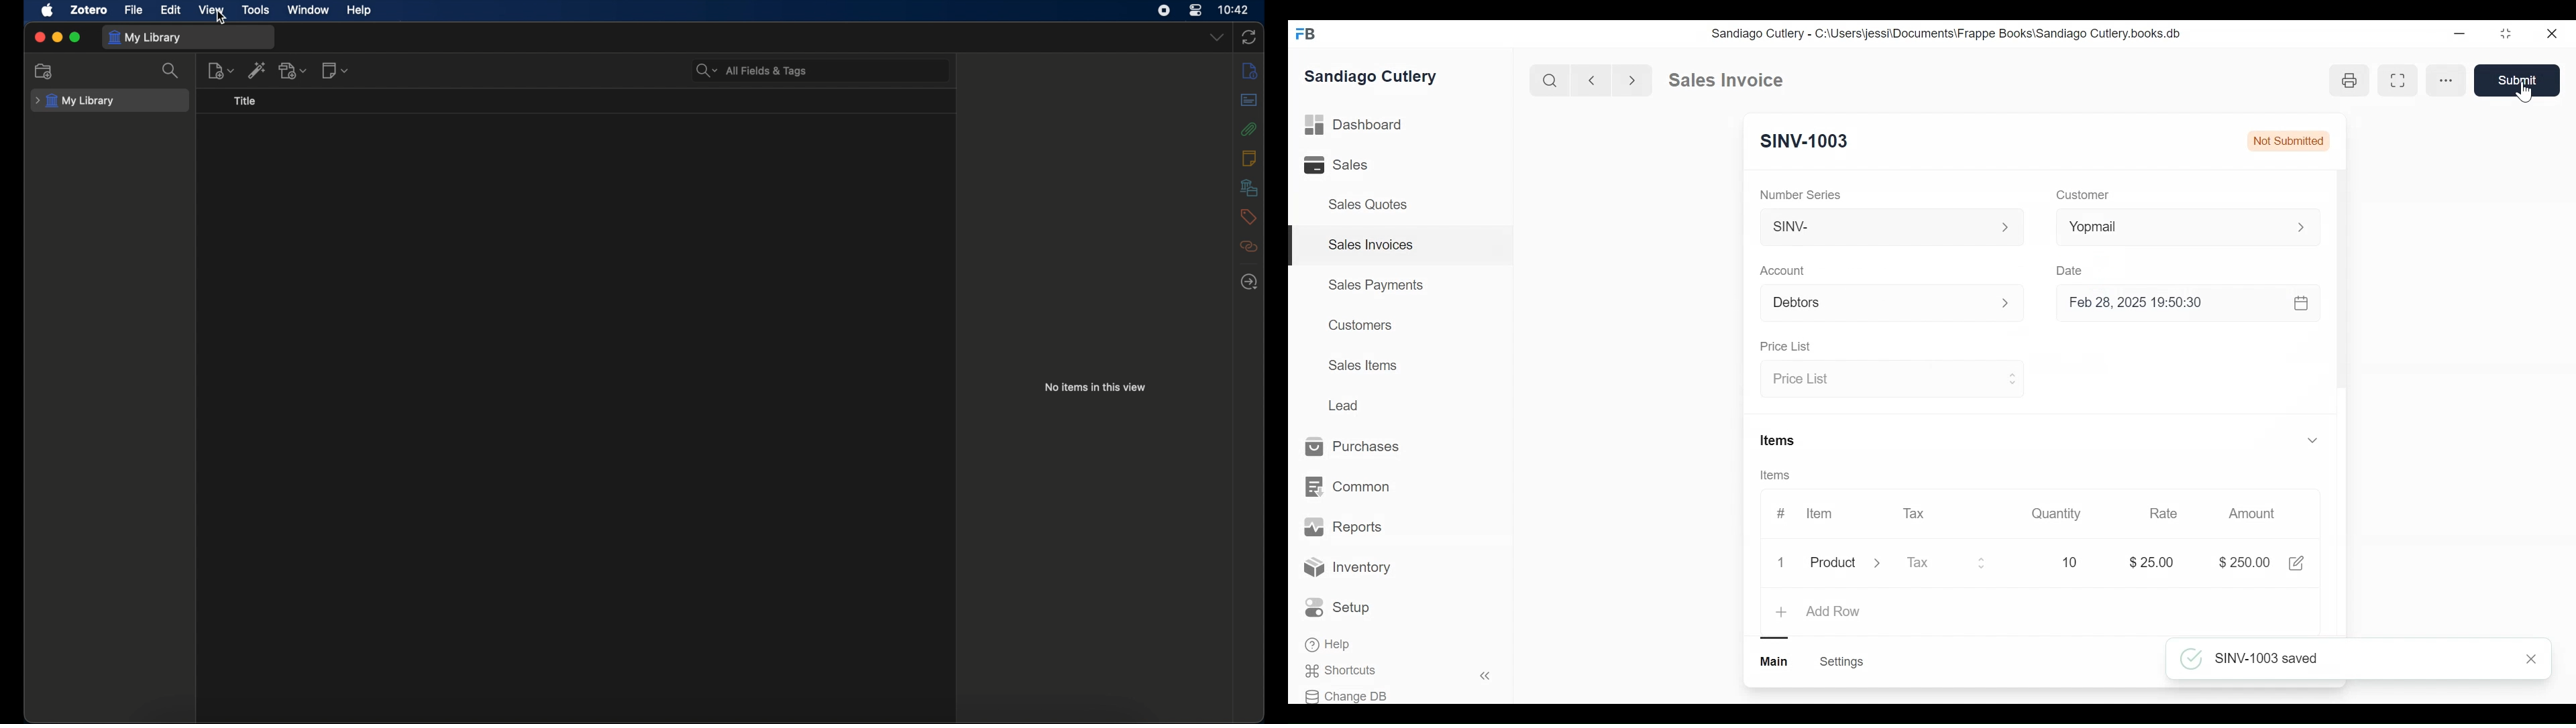 This screenshot has height=728, width=2576. What do you see at coordinates (1783, 270) in the screenshot?
I see `Account` at bounding box center [1783, 270].